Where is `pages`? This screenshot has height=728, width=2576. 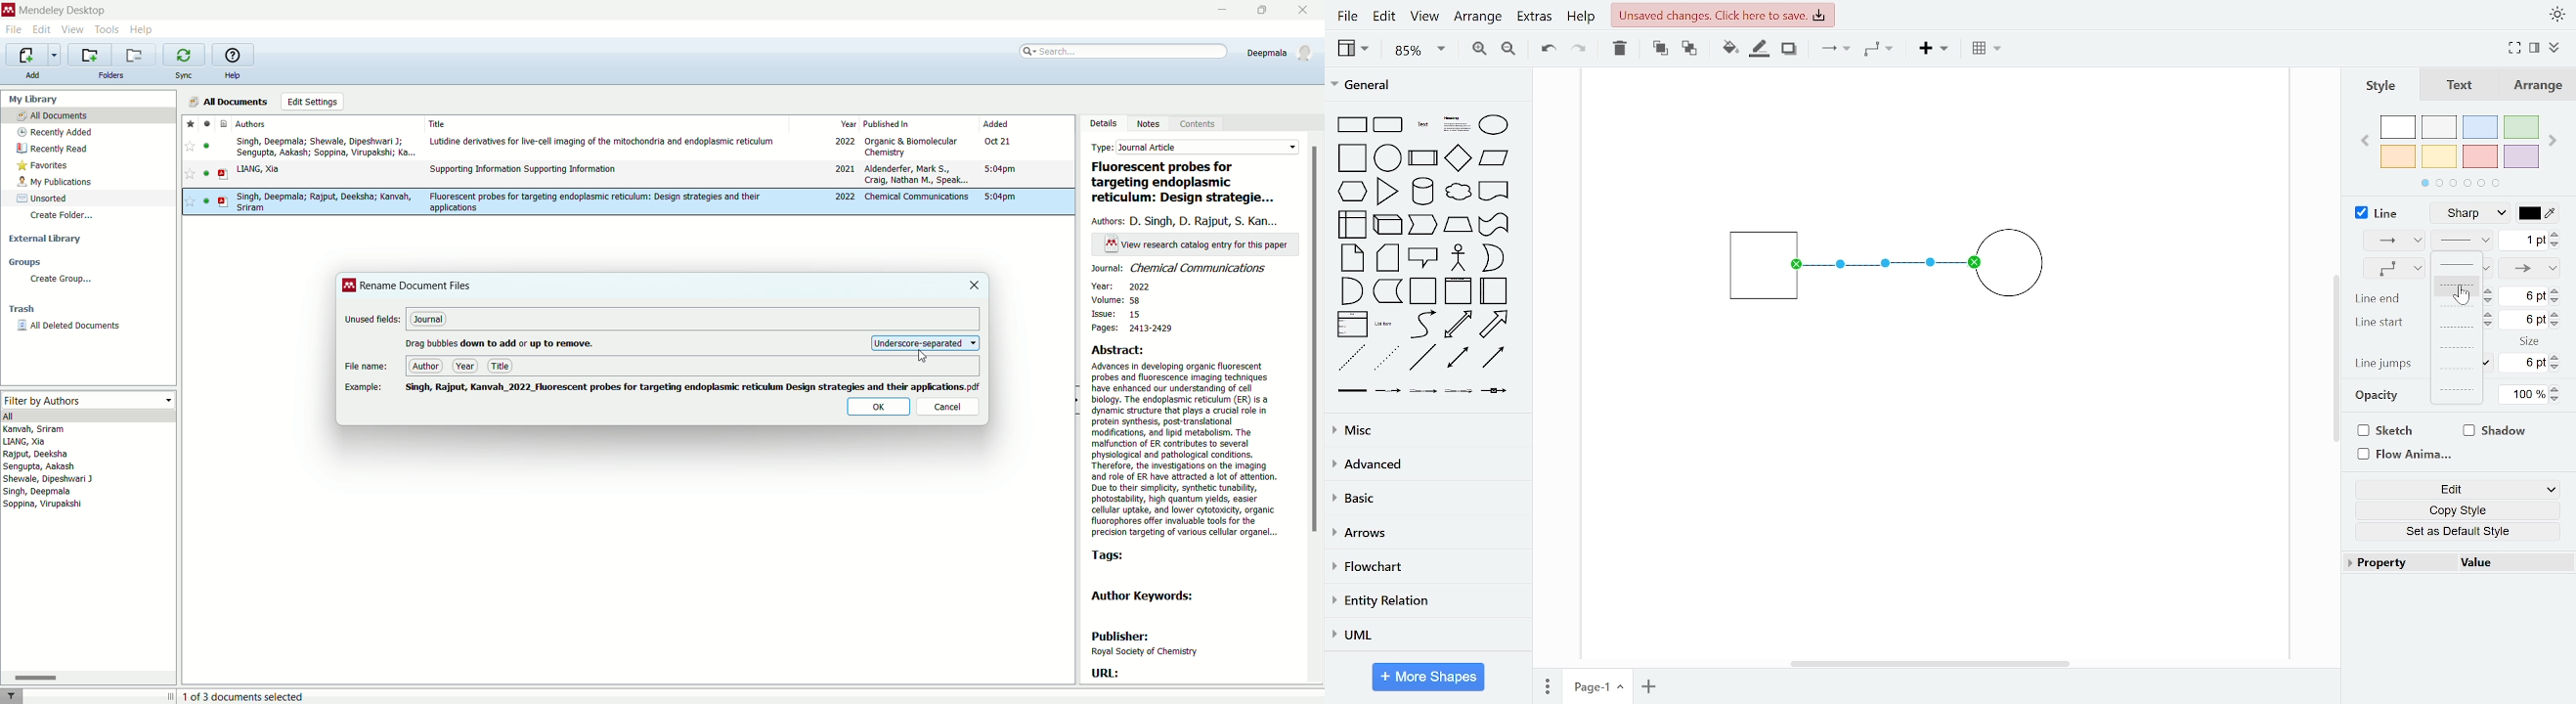 pages is located at coordinates (1132, 331).